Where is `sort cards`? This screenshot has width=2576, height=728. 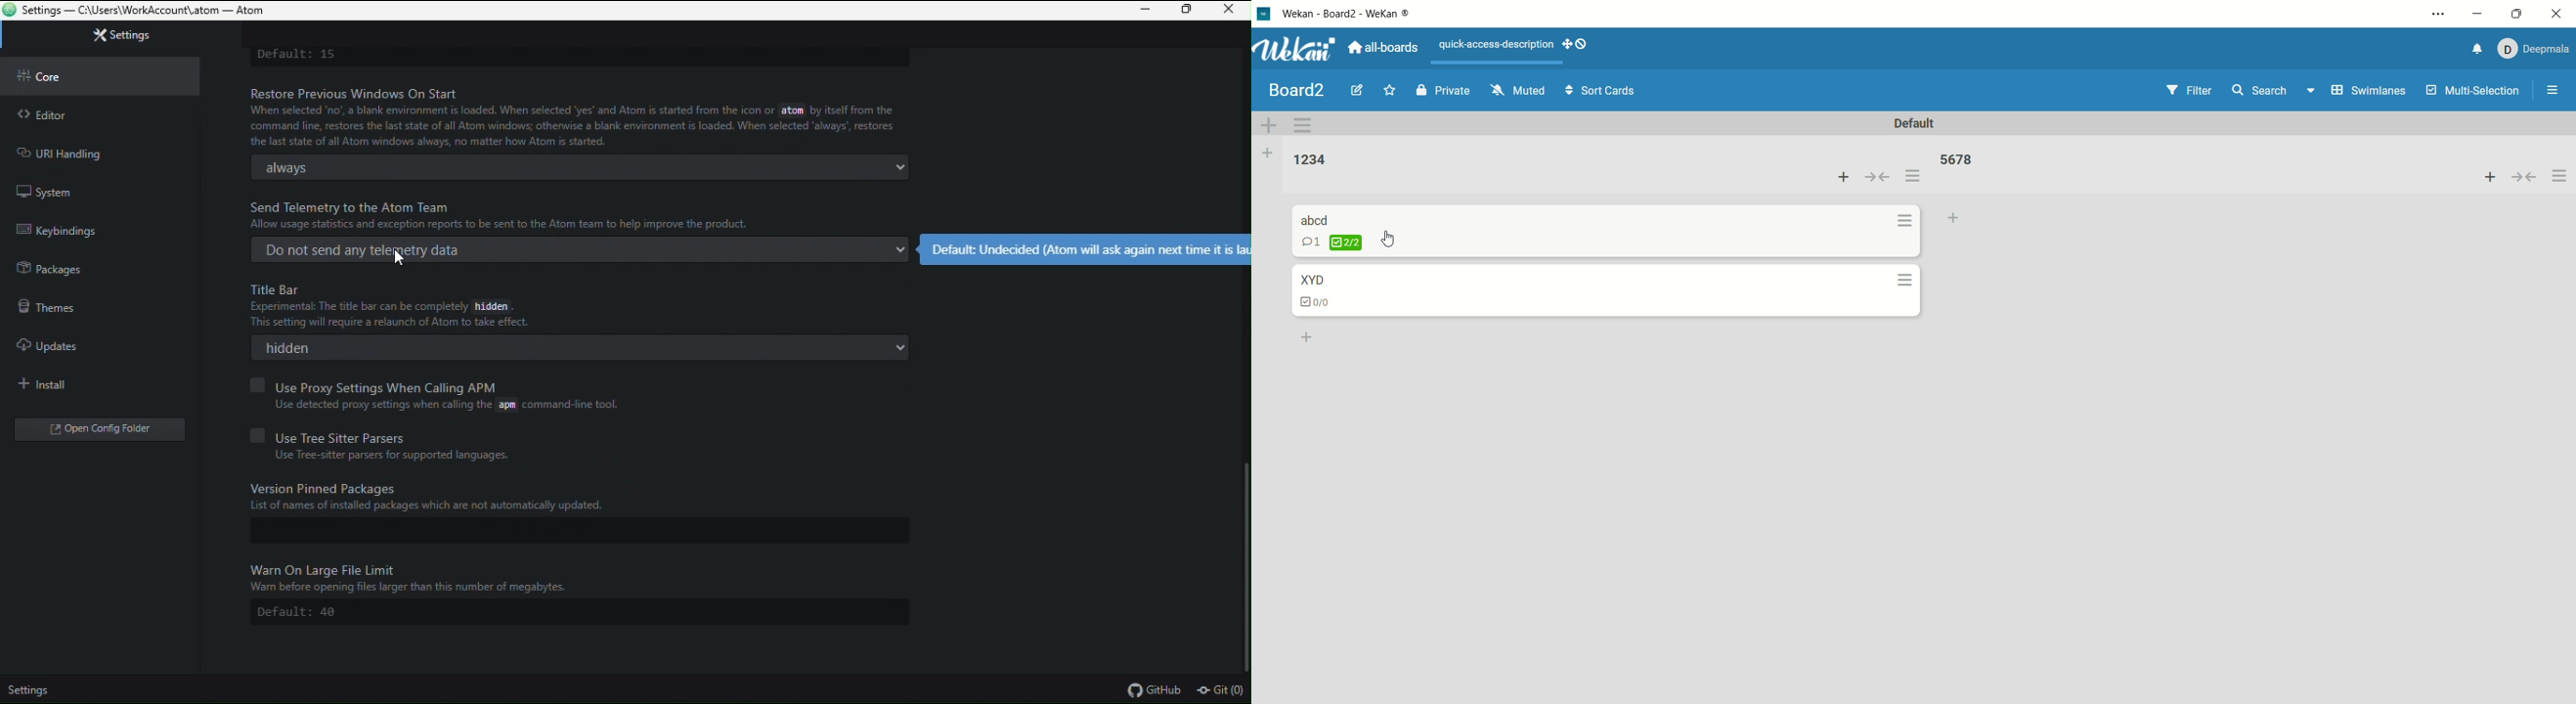
sort cards is located at coordinates (1597, 92).